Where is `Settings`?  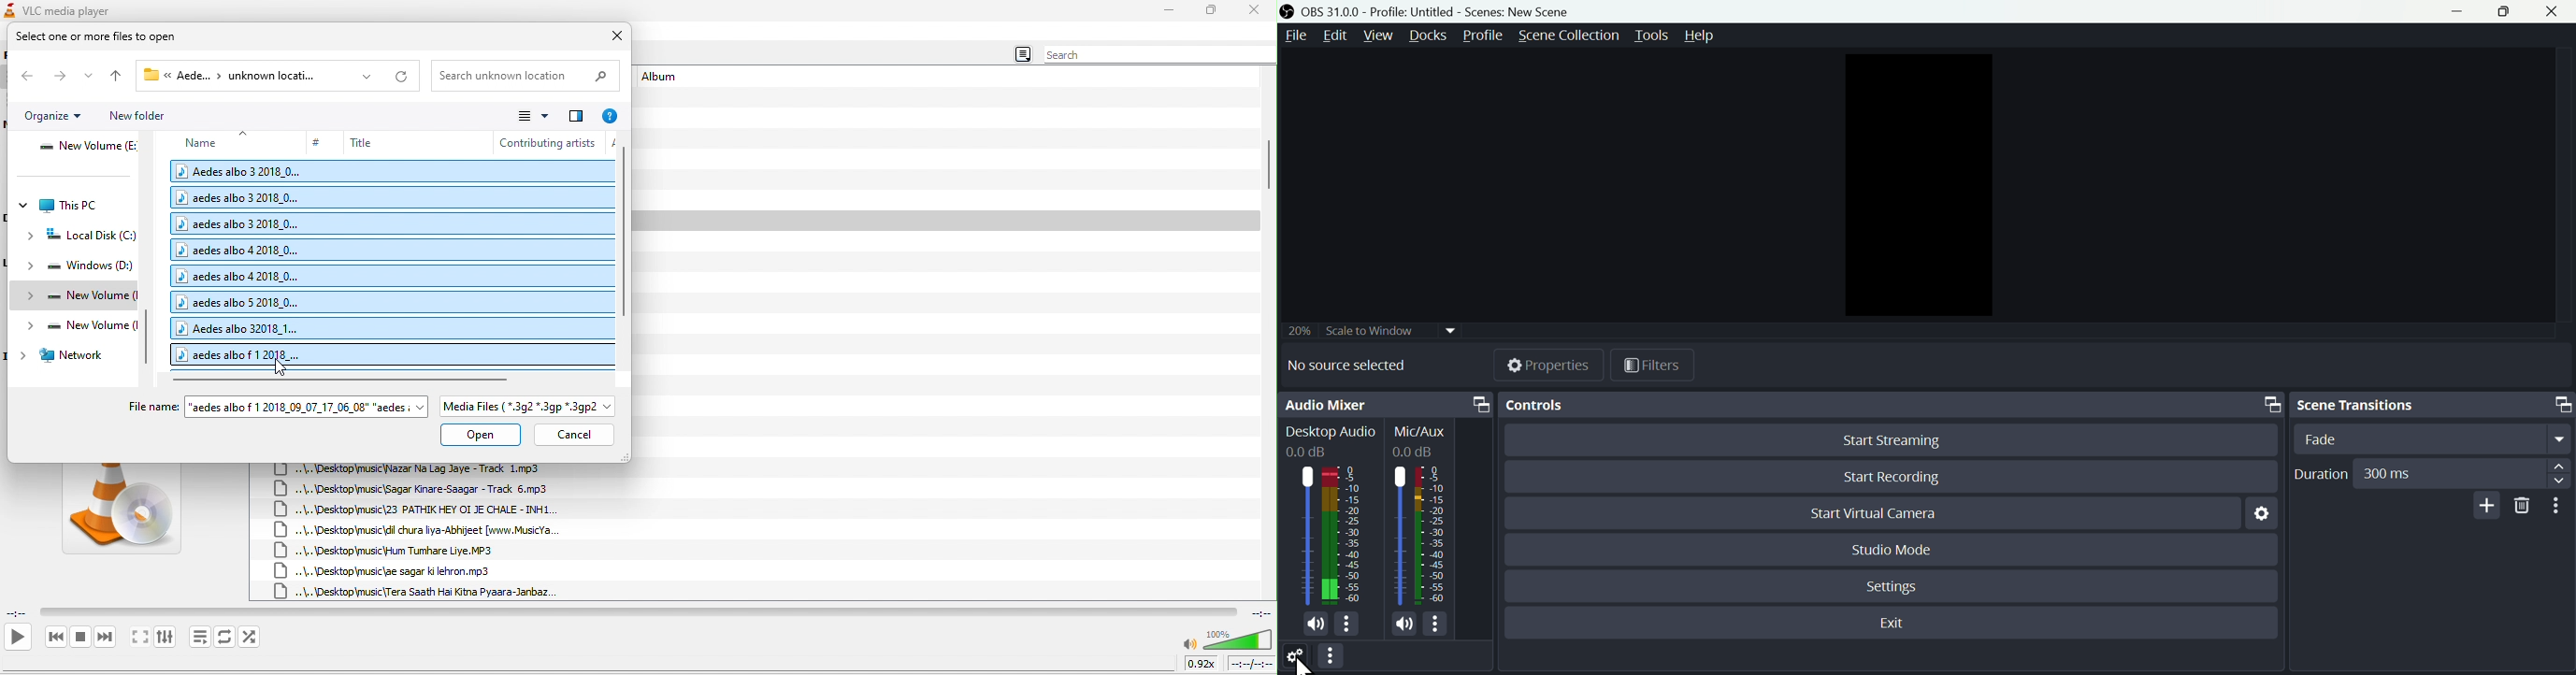
Settings is located at coordinates (1895, 587).